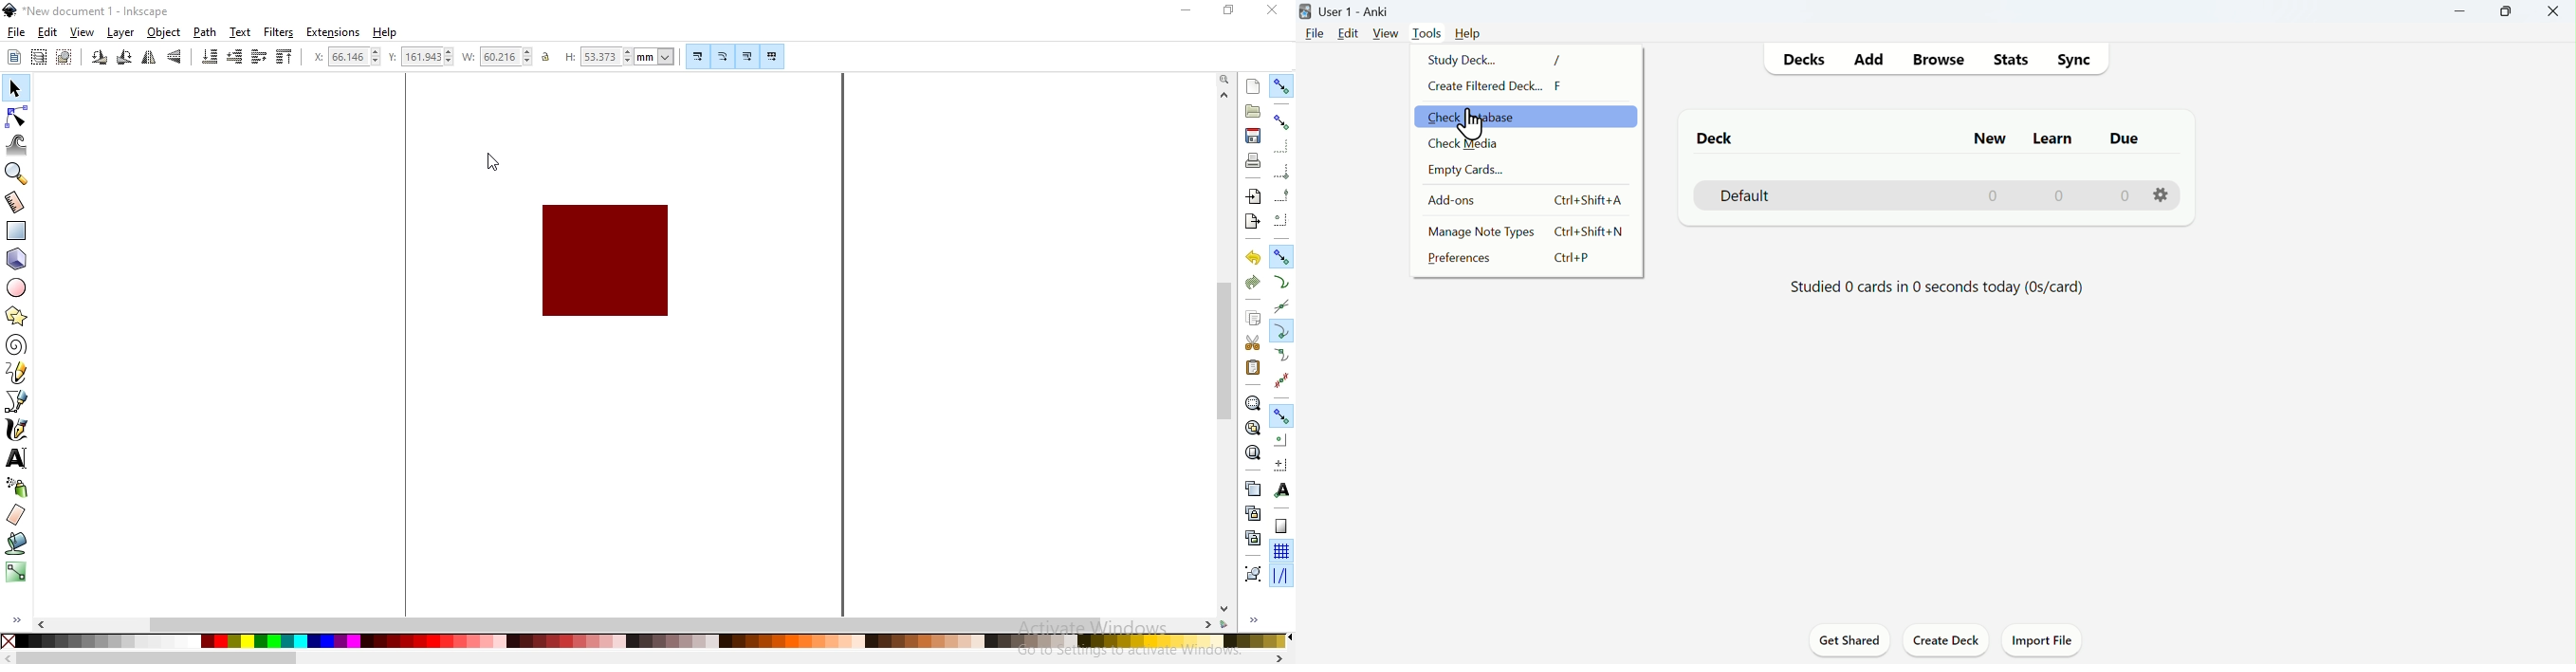  Describe the element at coordinates (47, 31) in the screenshot. I see `edit` at that location.